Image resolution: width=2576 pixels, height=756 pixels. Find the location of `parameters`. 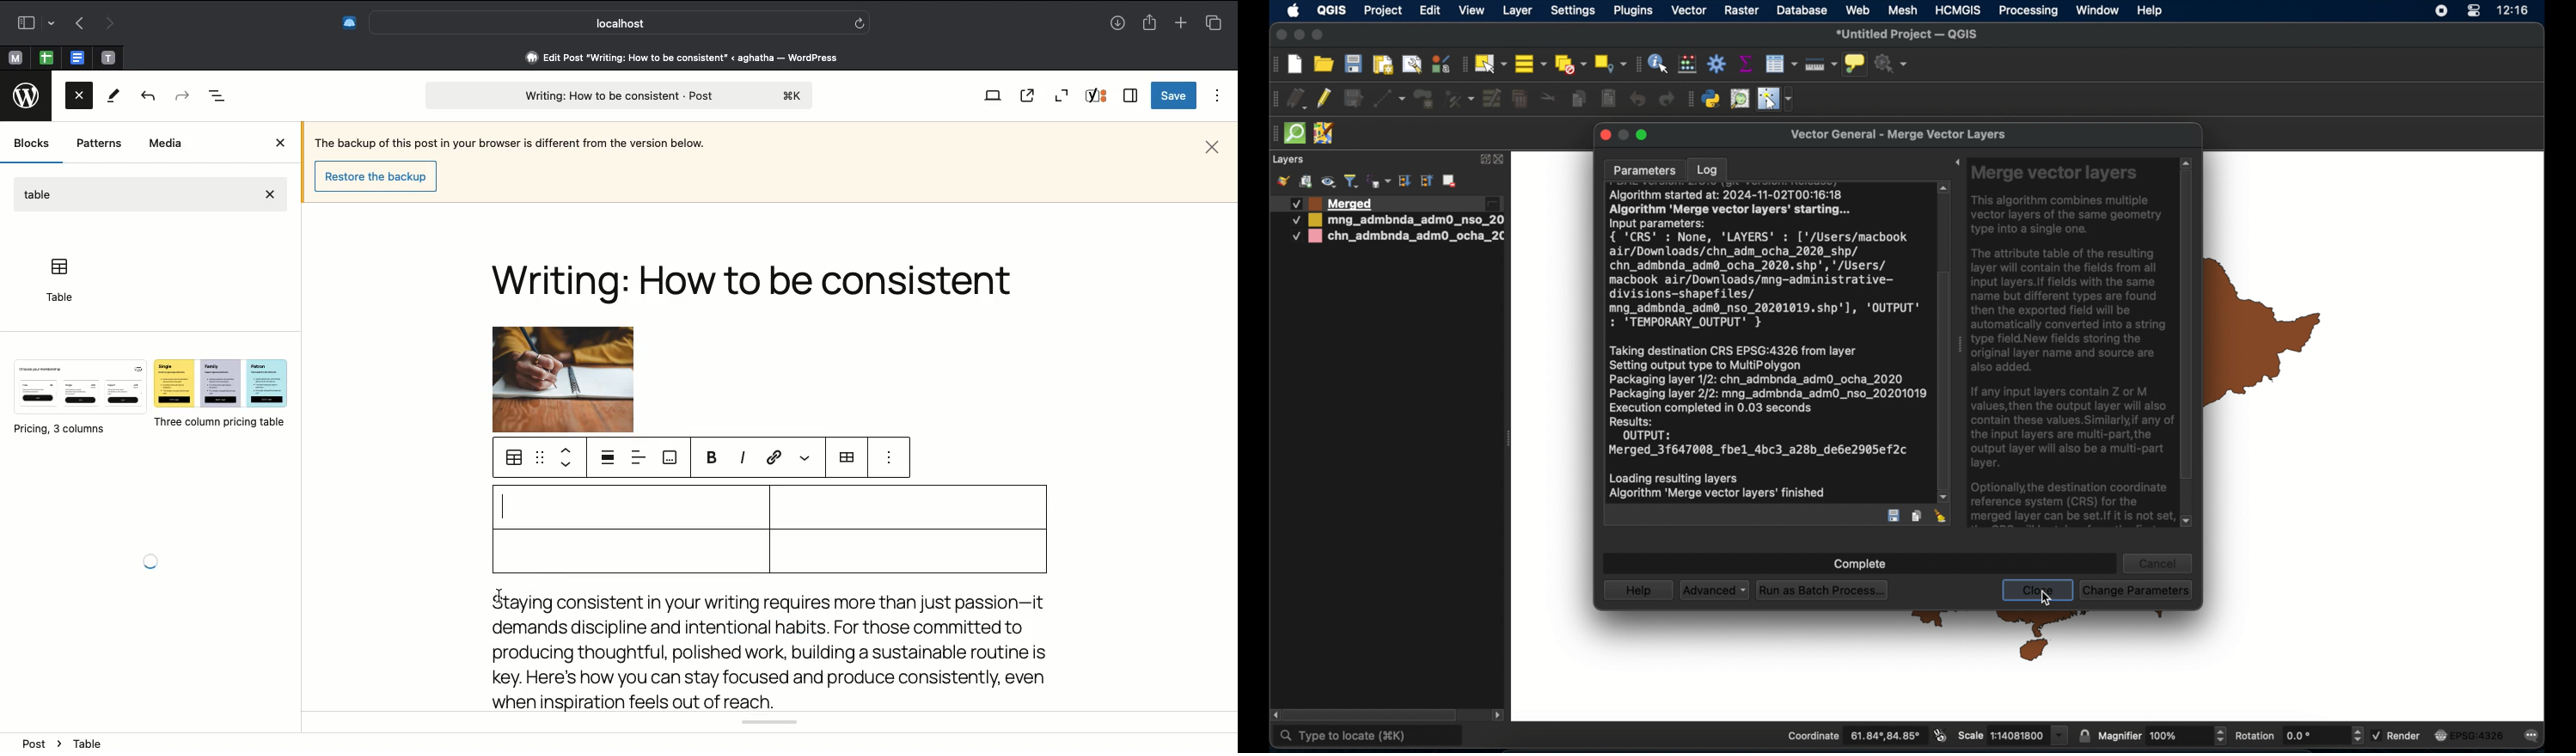

parameters is located at coordinates (1645, 169).